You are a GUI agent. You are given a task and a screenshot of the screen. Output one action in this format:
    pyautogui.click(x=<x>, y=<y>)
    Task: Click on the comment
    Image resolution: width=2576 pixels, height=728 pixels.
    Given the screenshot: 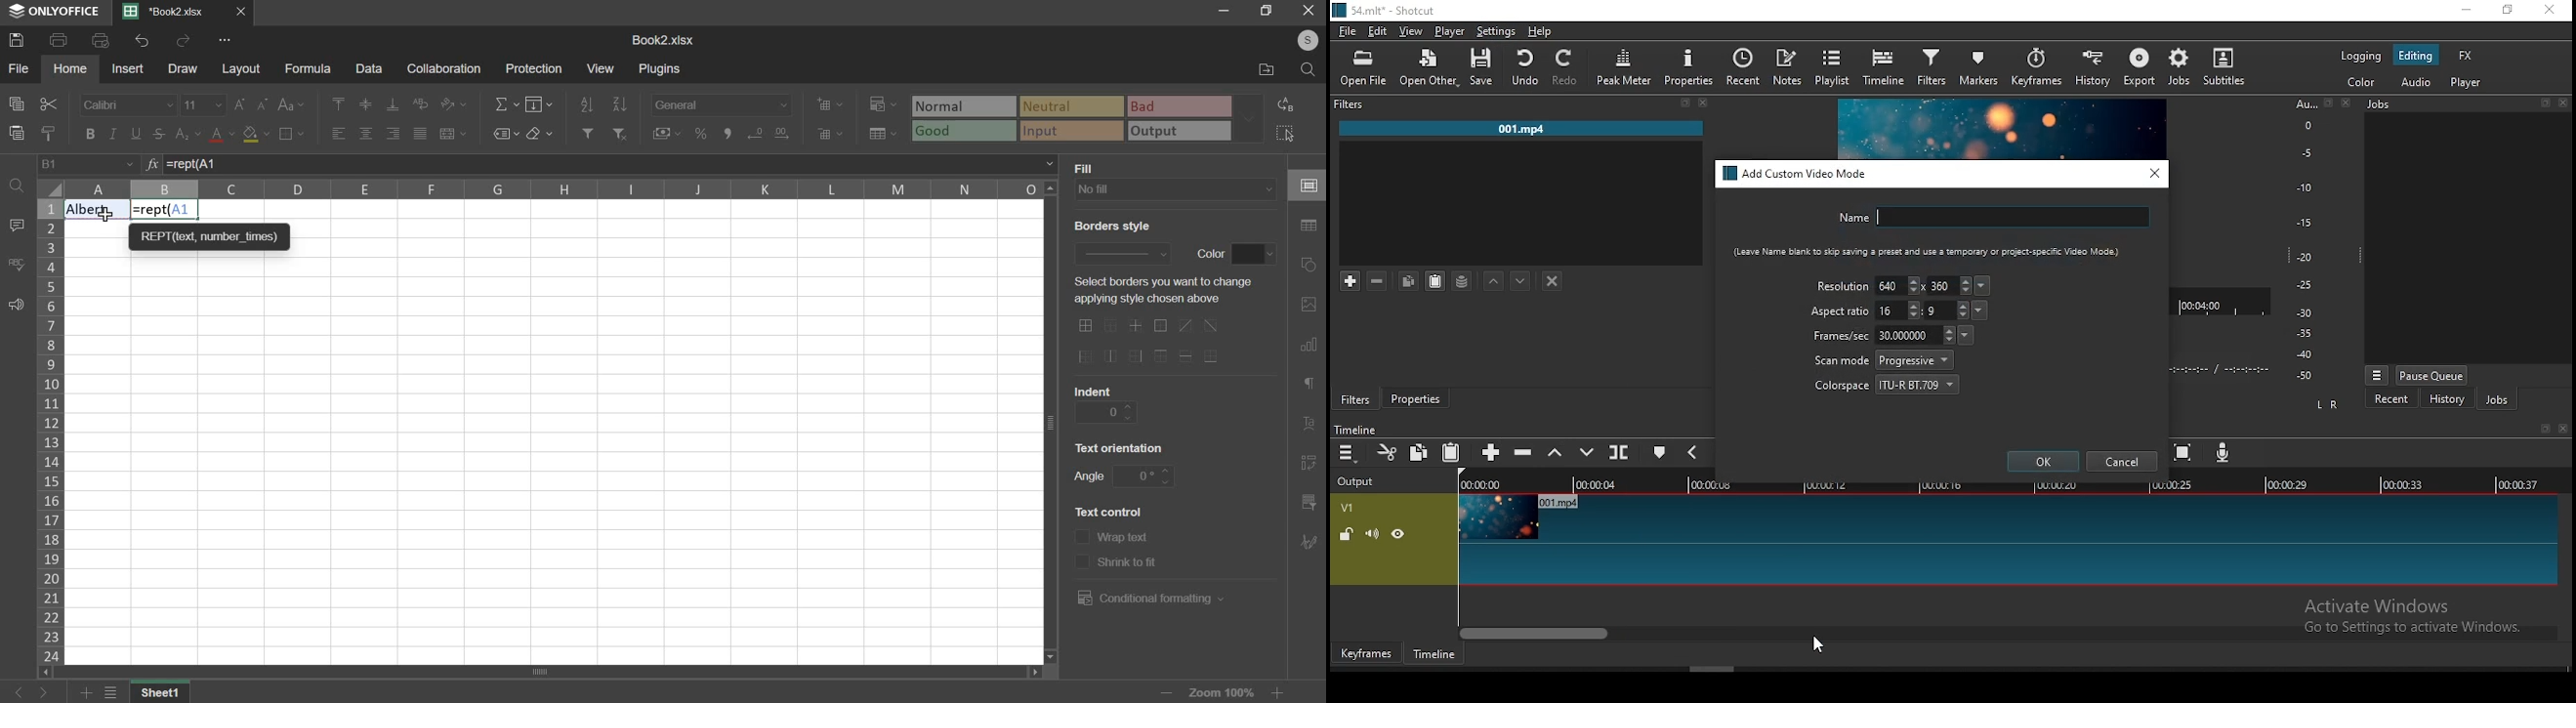 What is the action you would take?
    pyautogui.click(x=19, y=224)
    